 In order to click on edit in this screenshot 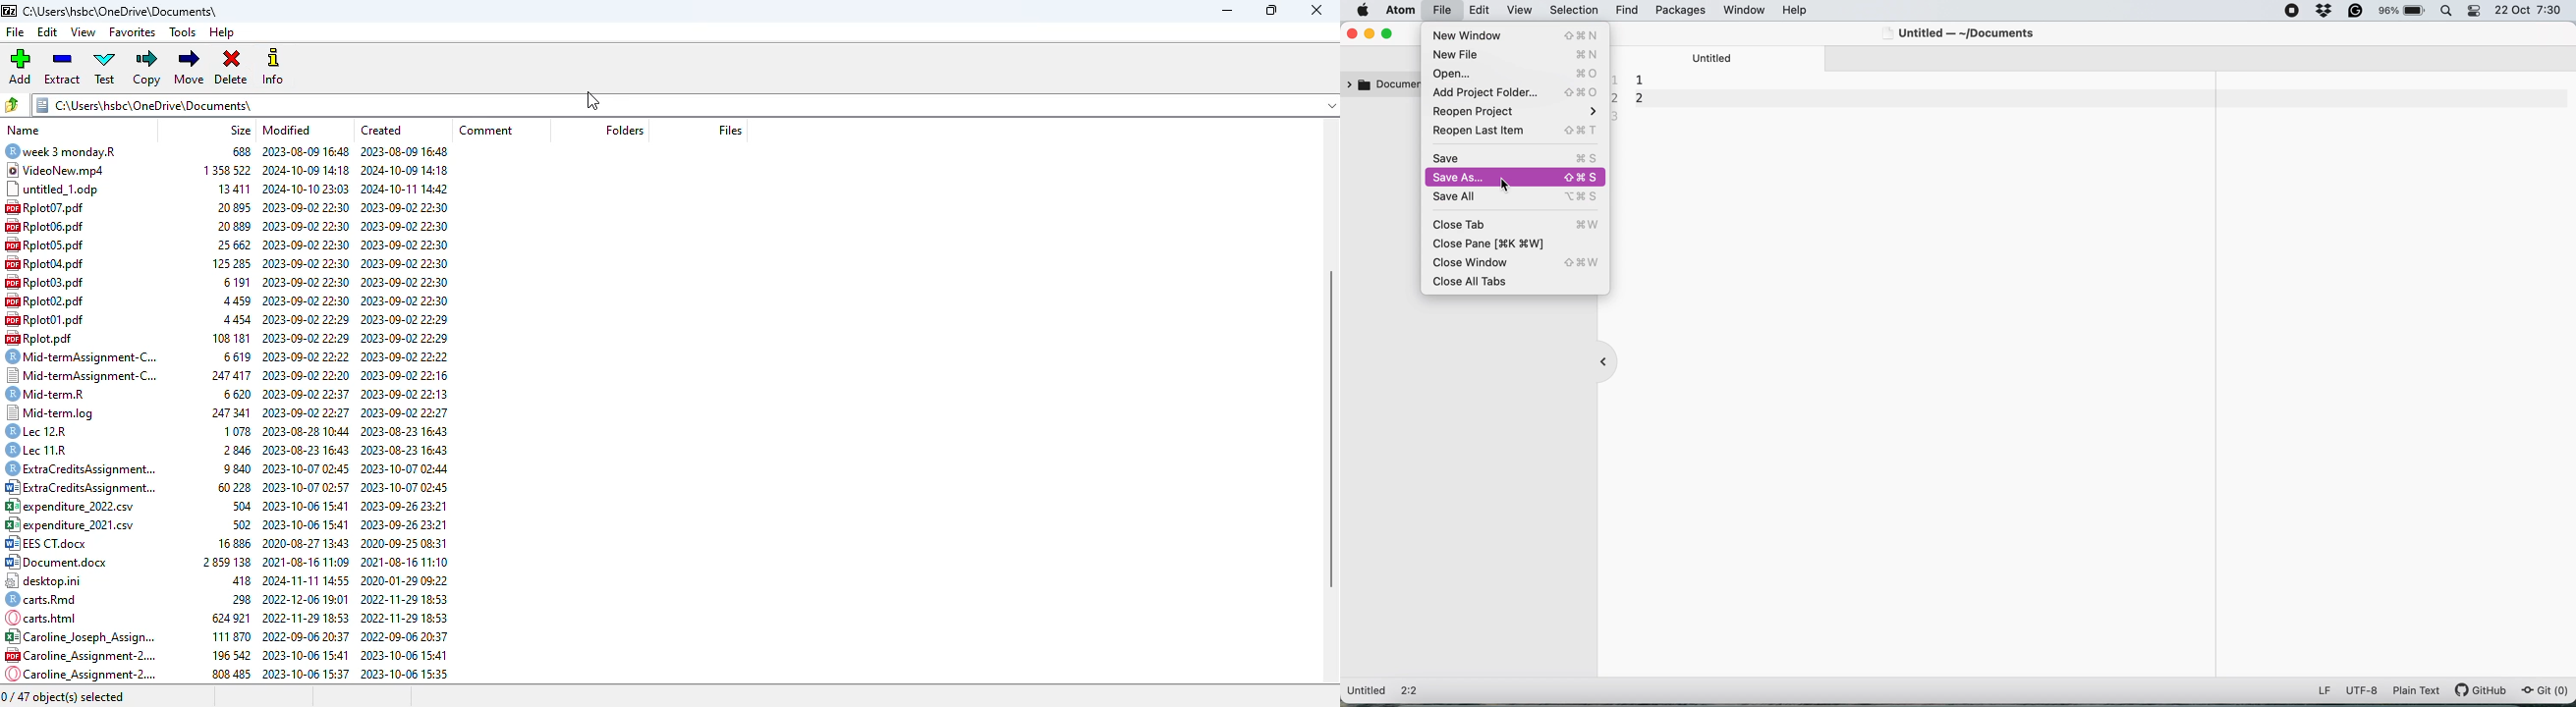, I will do `click(48, 32)`.